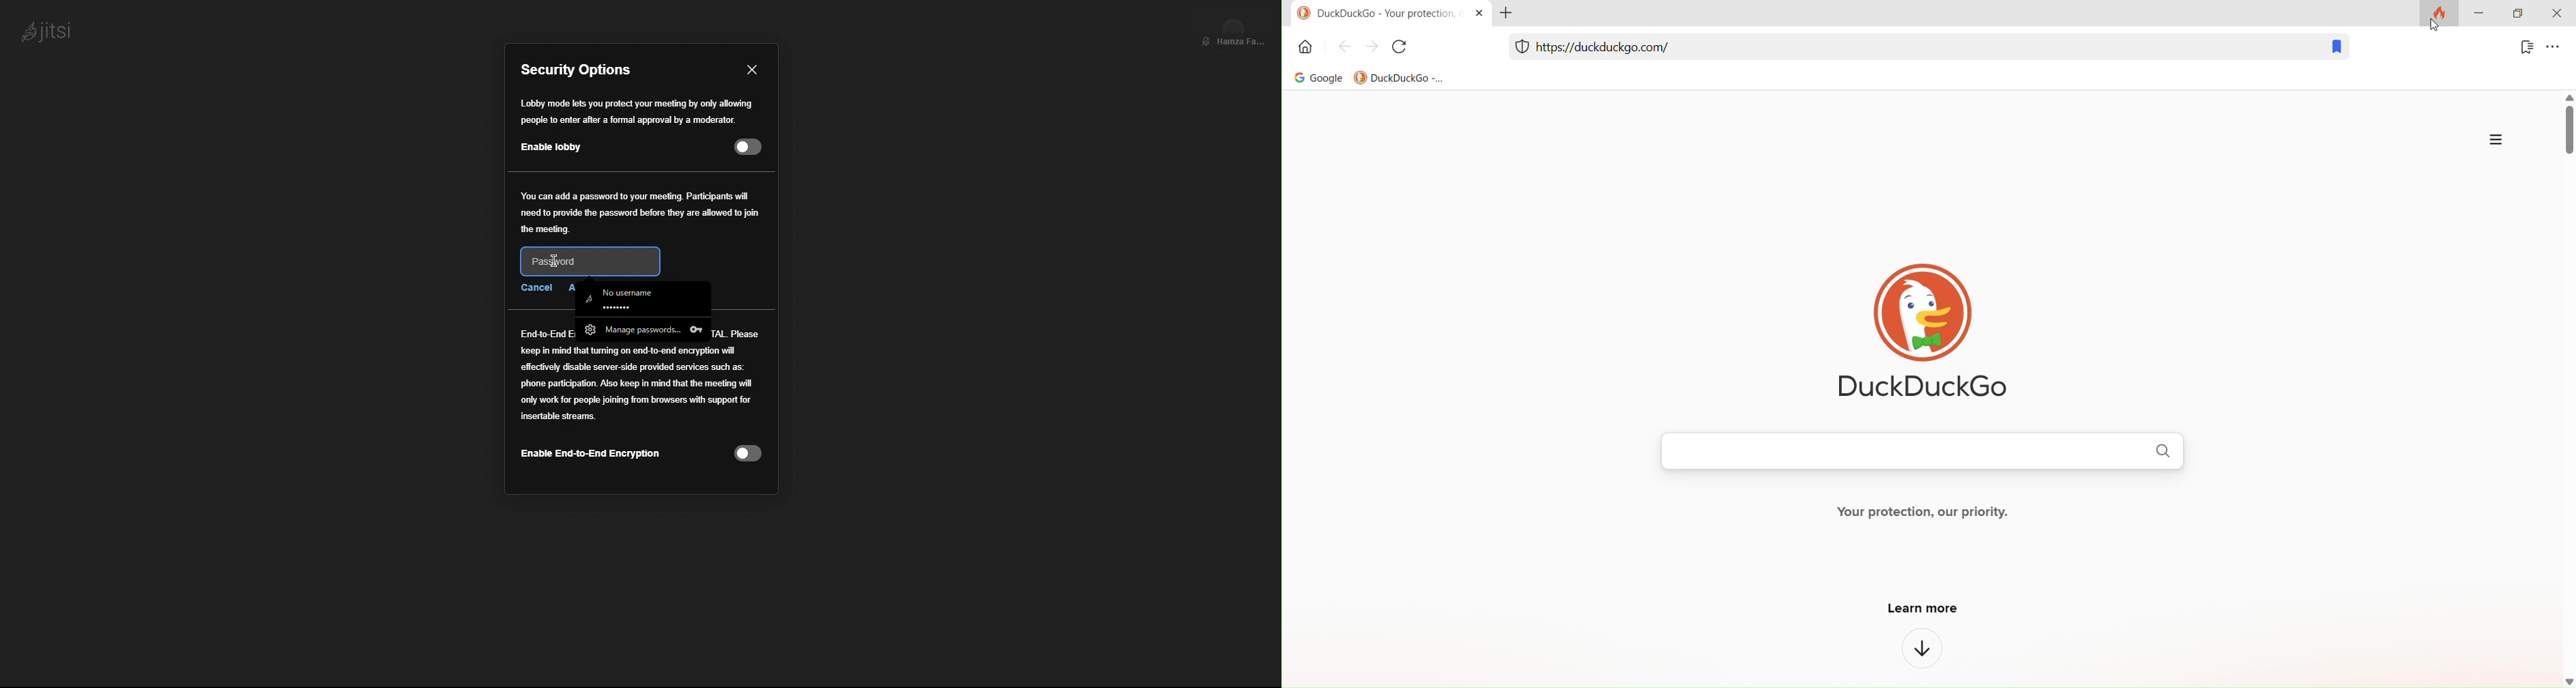  What do you see at coordinates (1234, 29) in the screenshot?
I see `Participant View` at bounding box center [1234, 29].